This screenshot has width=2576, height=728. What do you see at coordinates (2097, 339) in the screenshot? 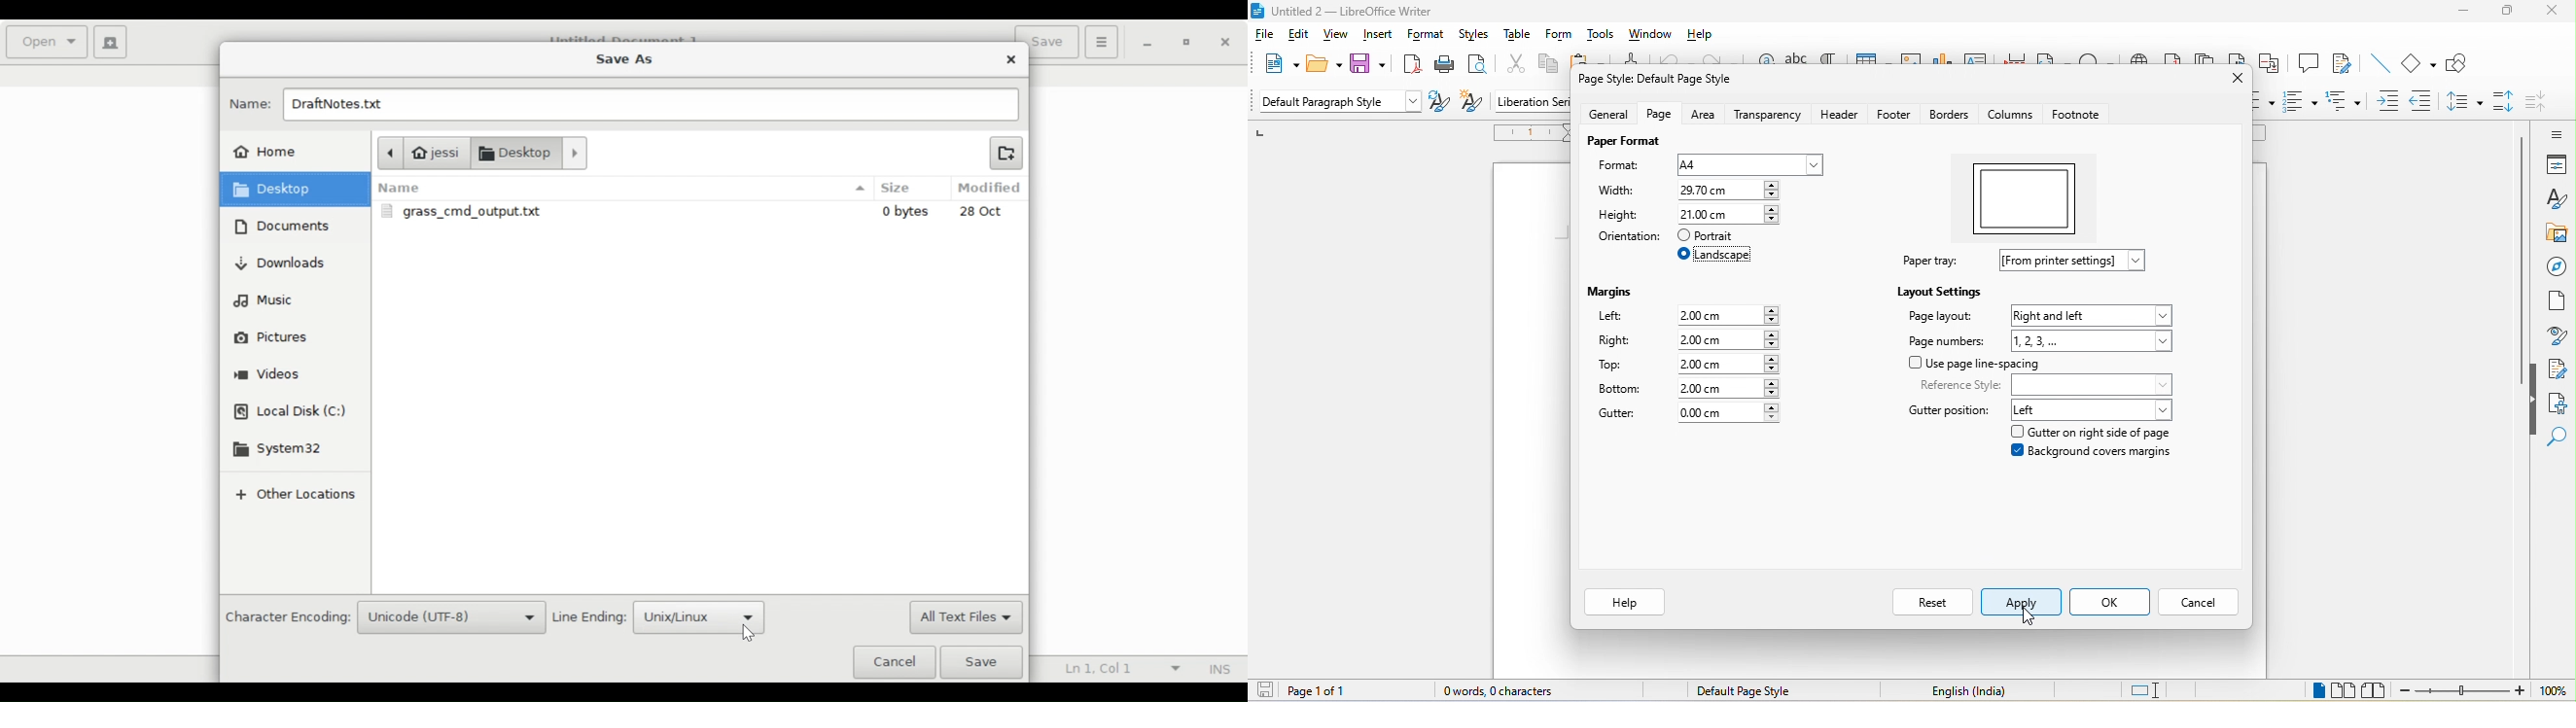
I see `1,2,3` at bounding box center [2097, 339].